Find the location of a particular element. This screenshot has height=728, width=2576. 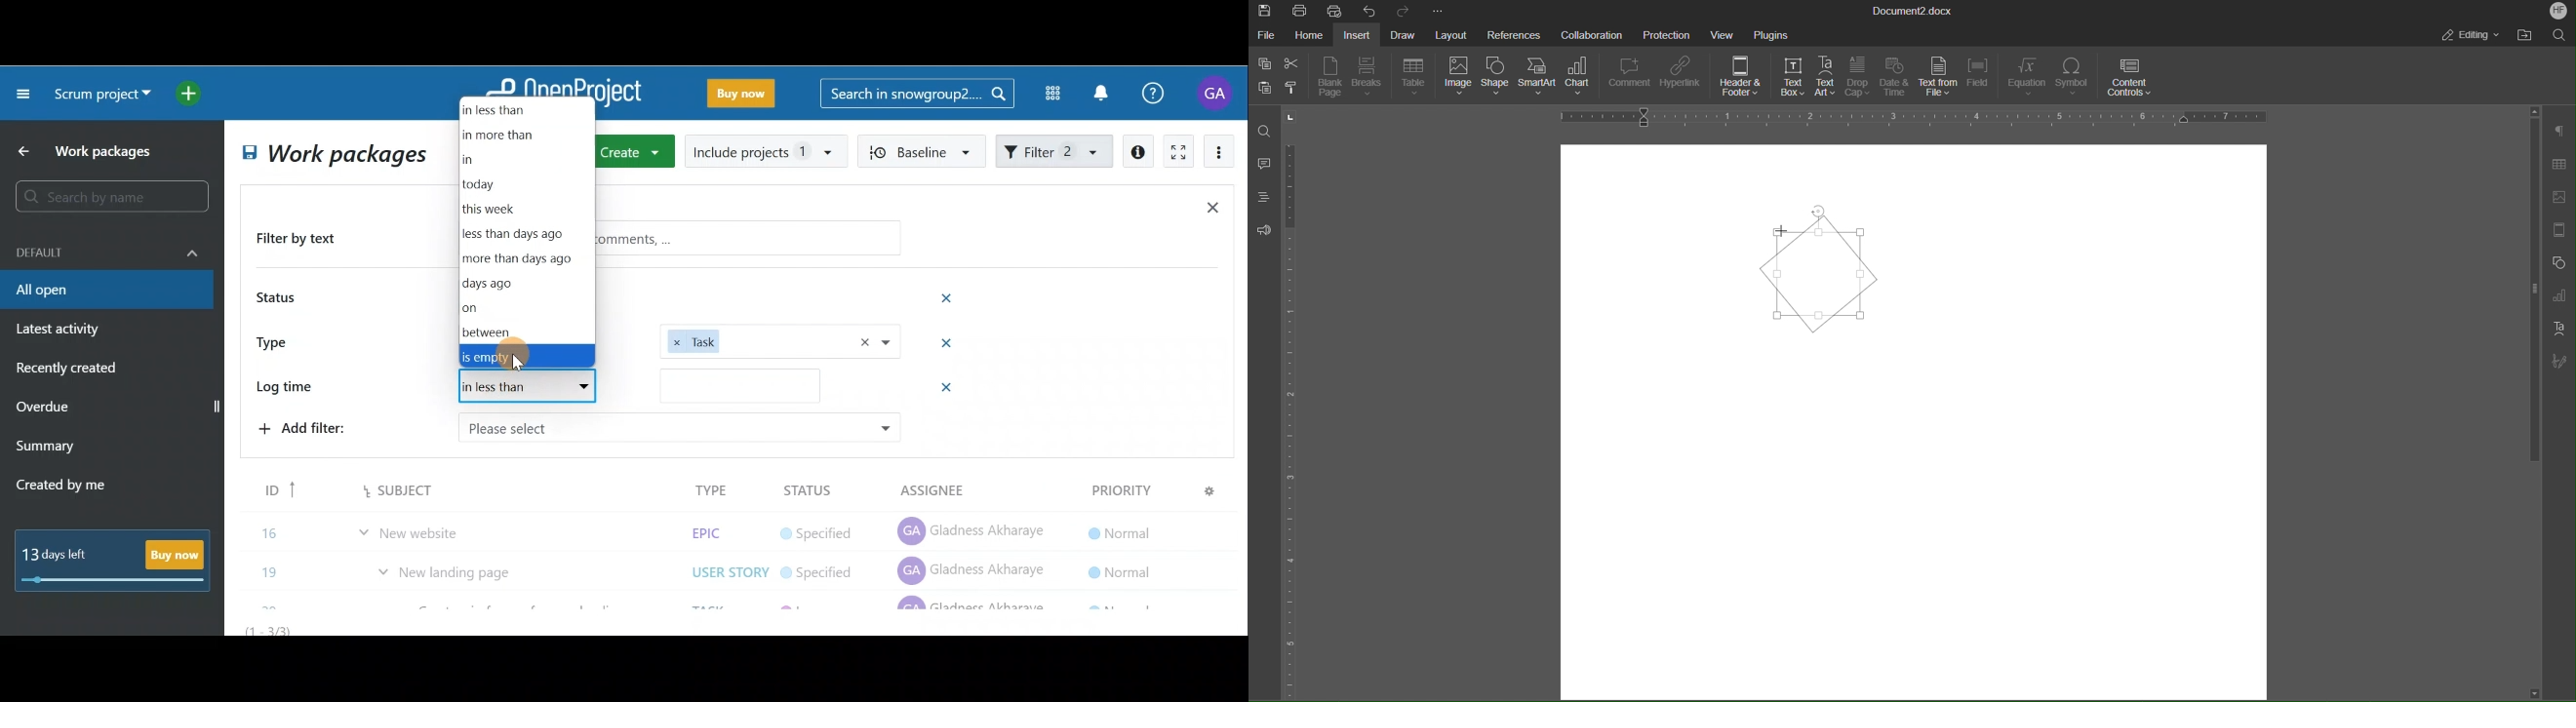

open is located at coordinates (515, 295).